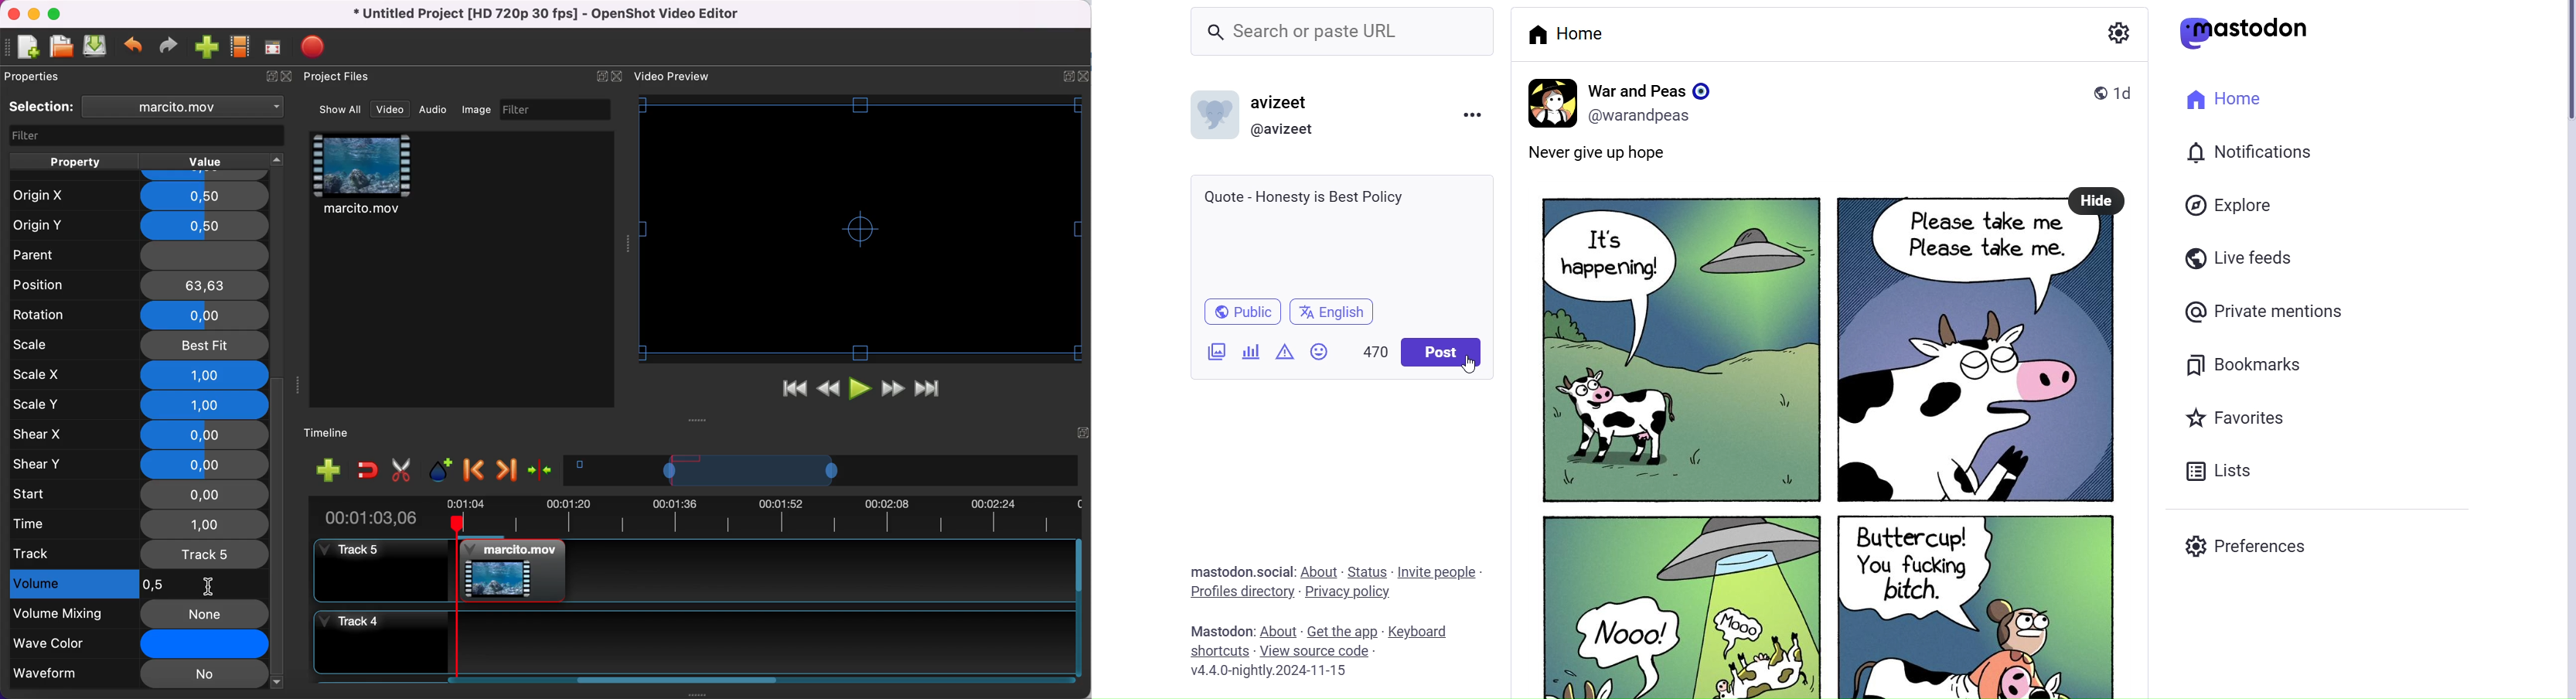 The height and width of the screenshot is (700, 2576). Describe the element at coordinates (894, 390) in the screenshot. I see `fast forward` at that location.